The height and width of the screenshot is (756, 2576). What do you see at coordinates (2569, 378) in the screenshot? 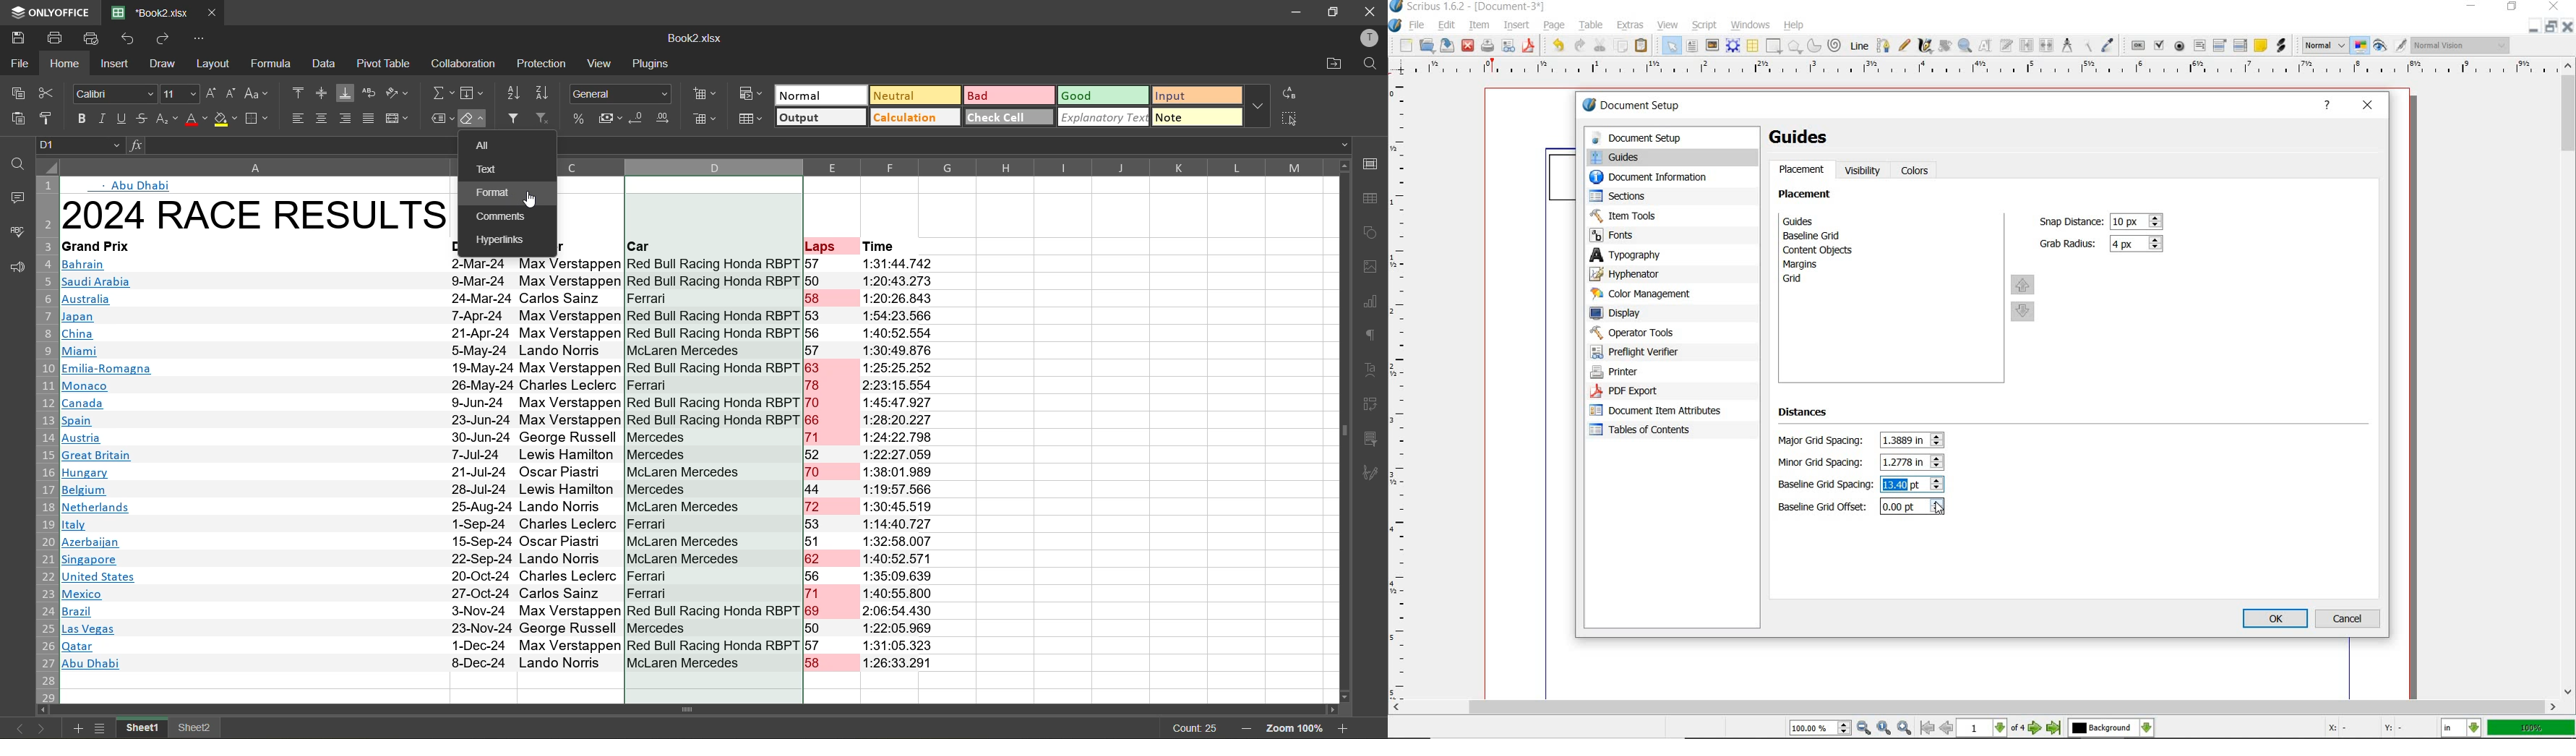
I see `scrollbar` at bounding box center [2569, 378].